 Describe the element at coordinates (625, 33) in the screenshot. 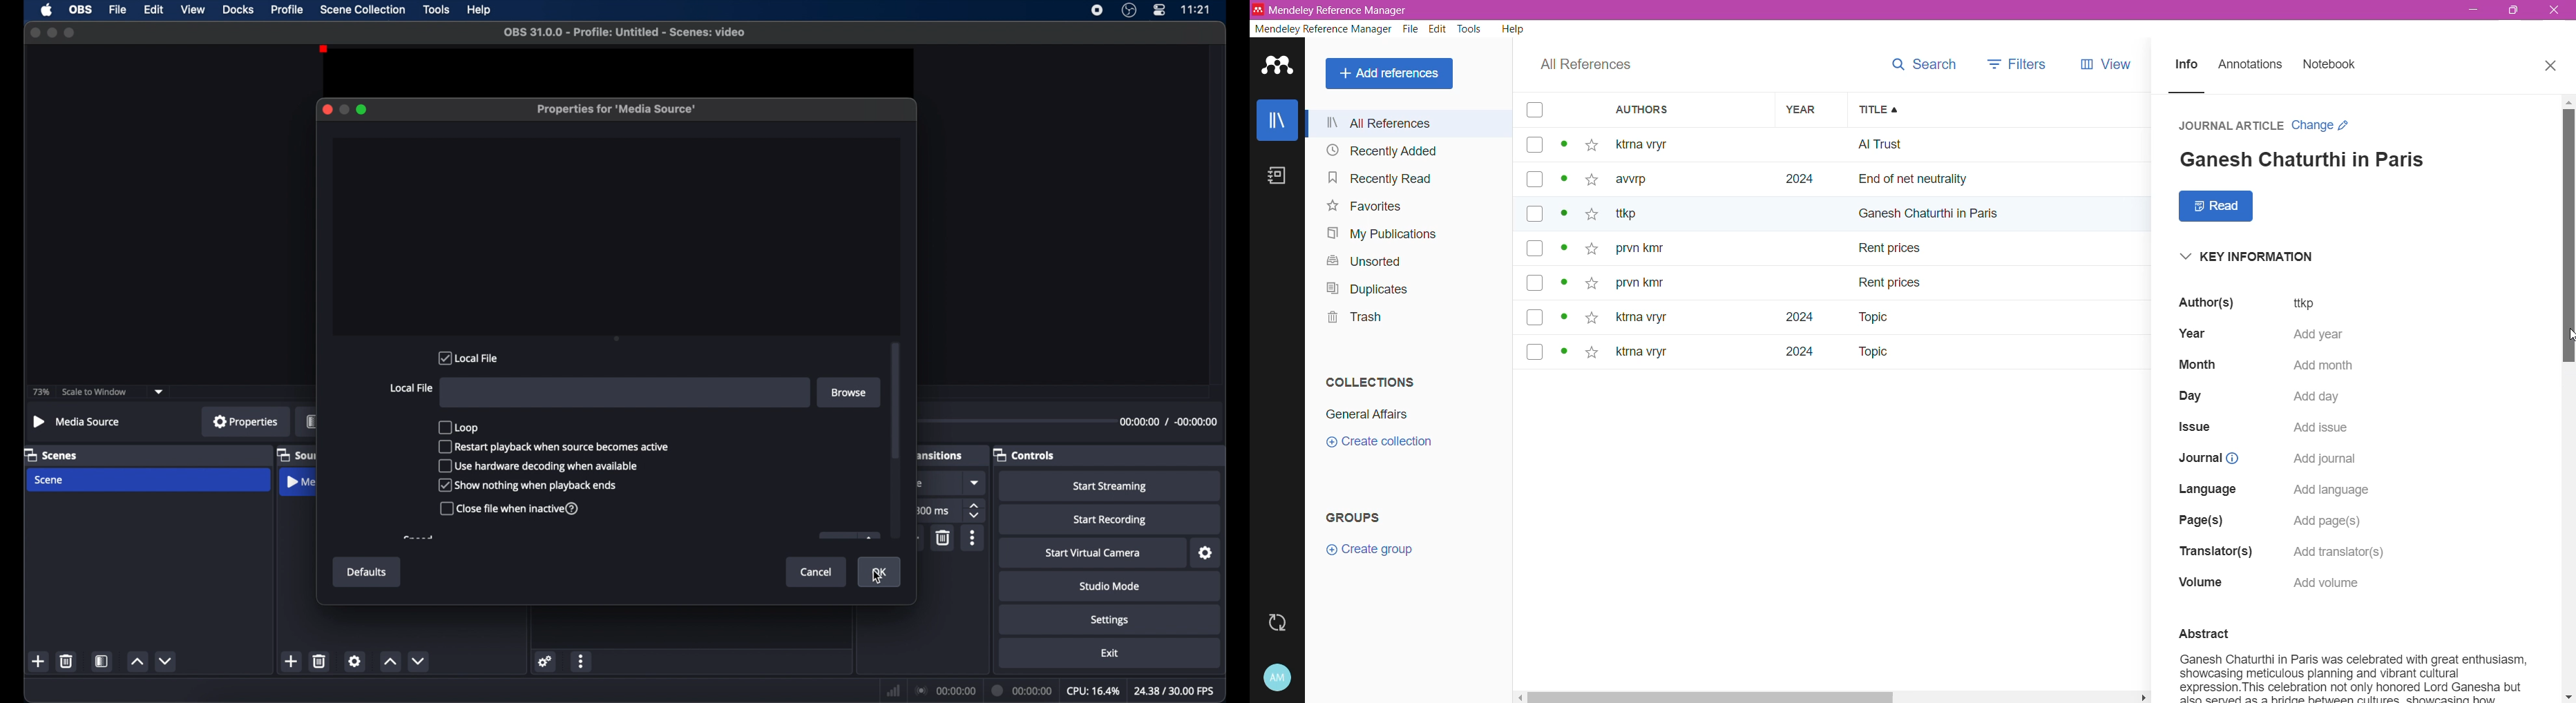

I see `file name` at that location.